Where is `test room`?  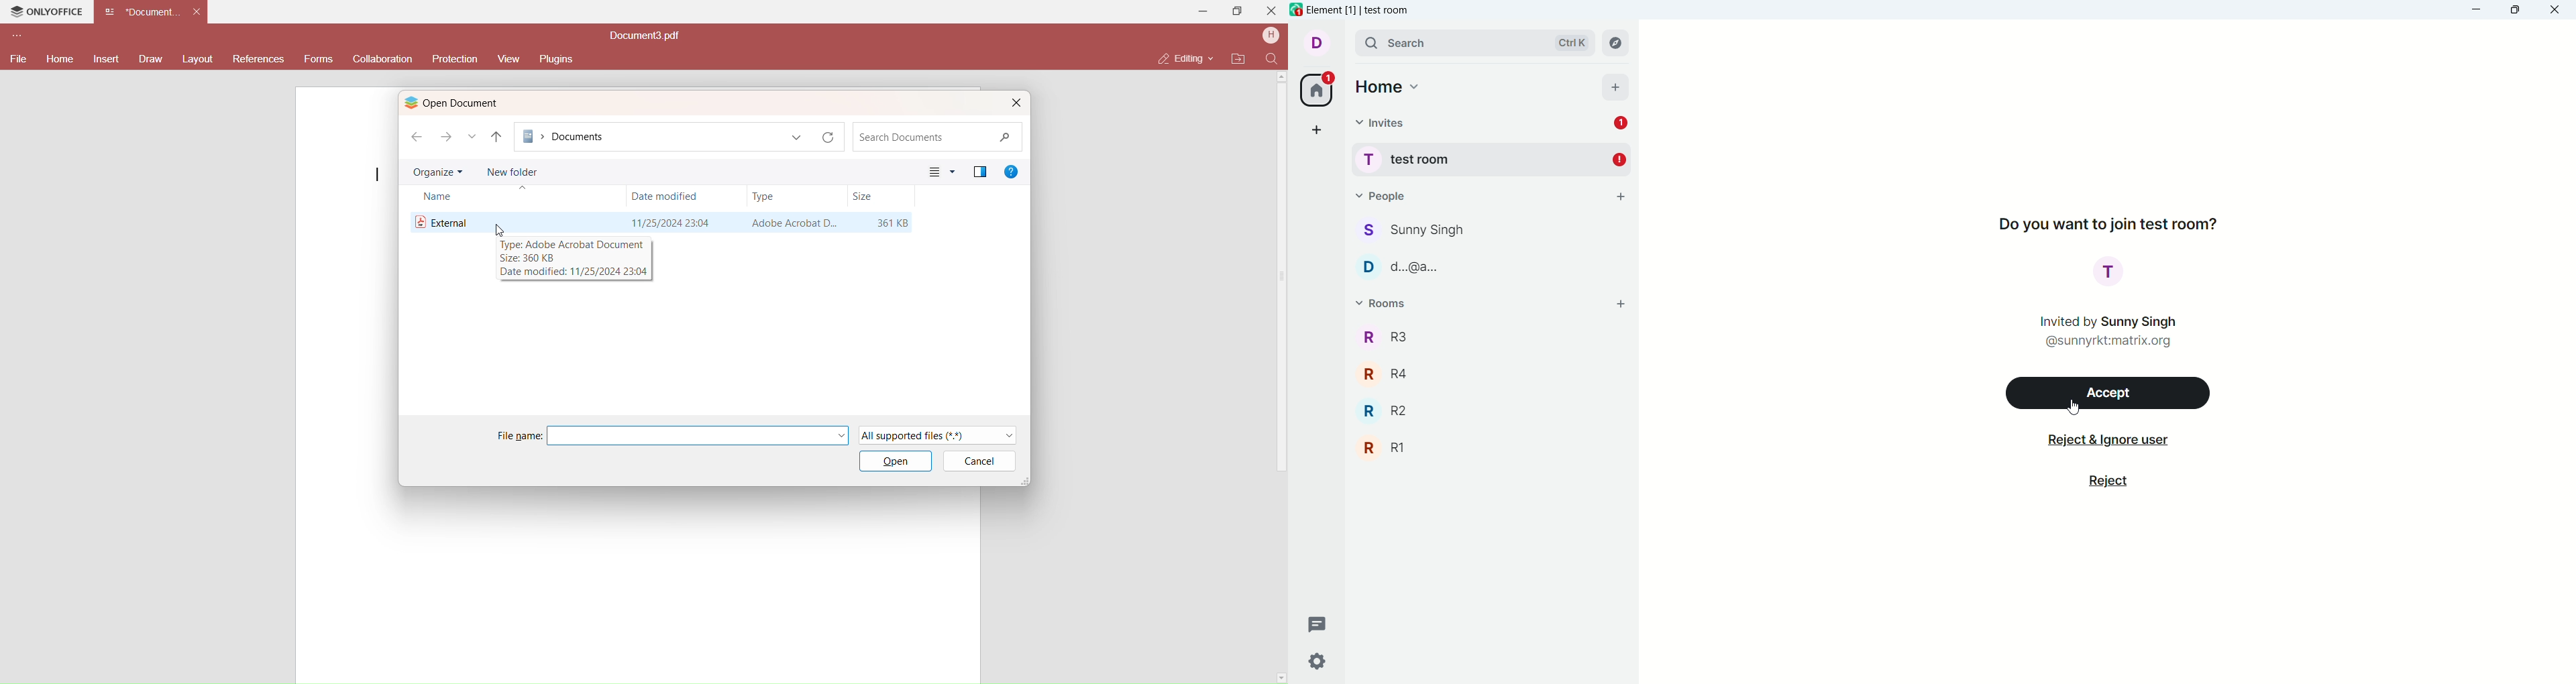
test room is located at coordinates (1492, 158).